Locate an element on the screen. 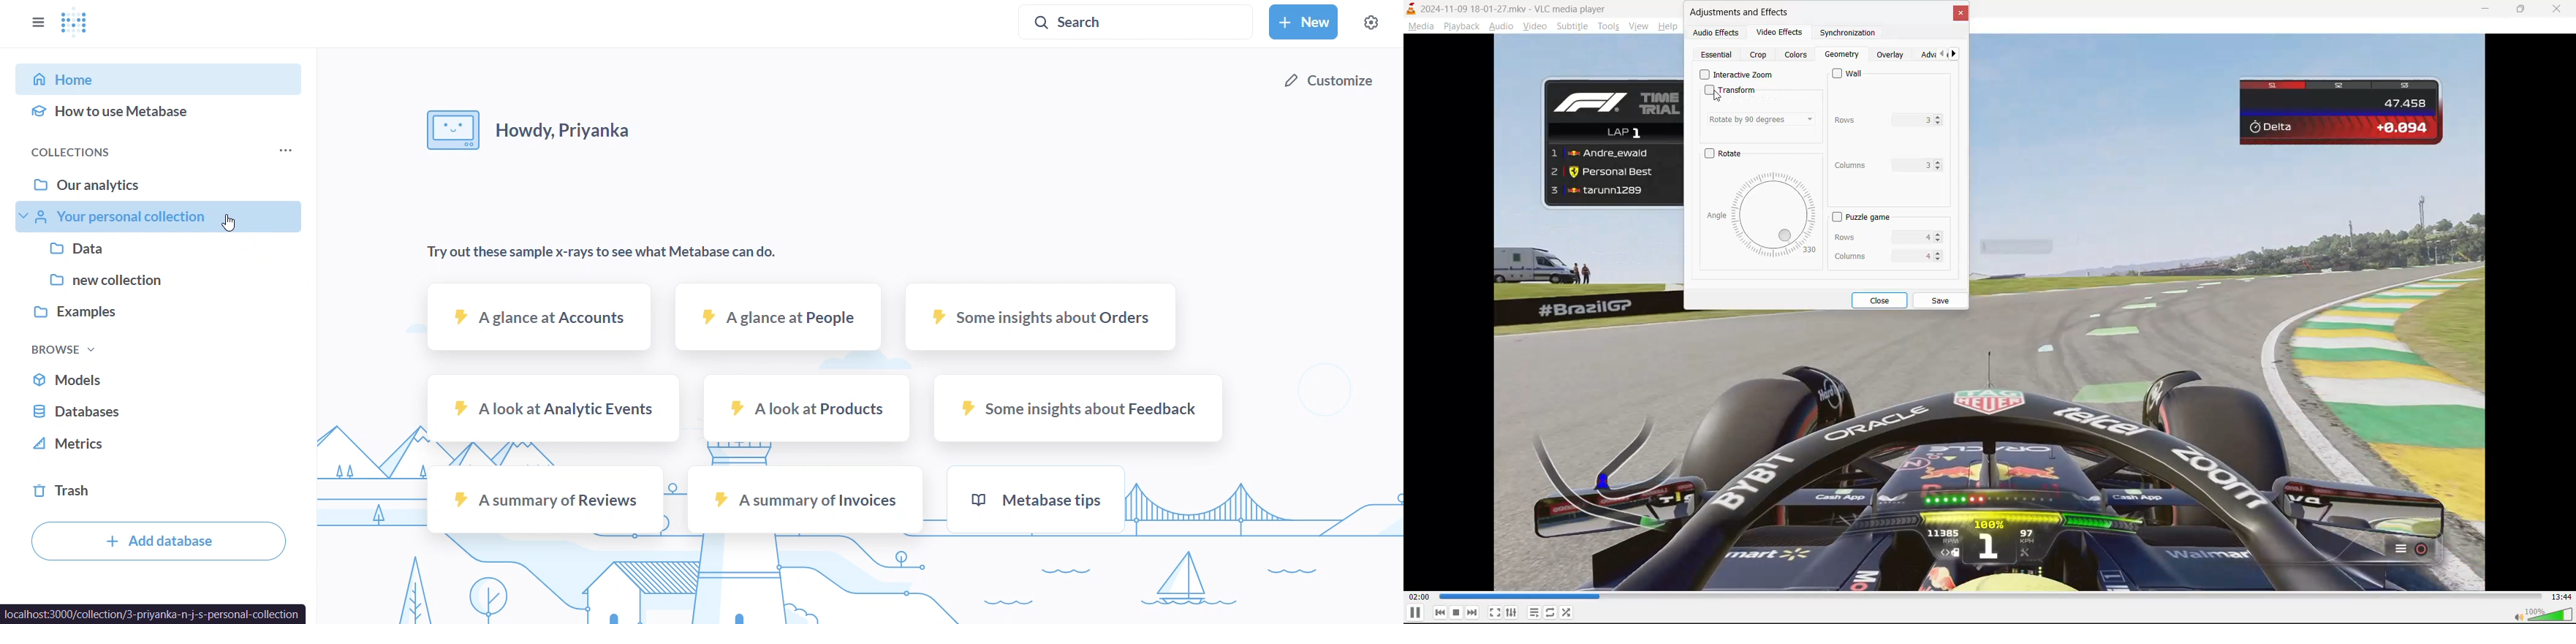 The width and height of the screenshot is (2576, 644). volume is located at coordinates (2545, 615).